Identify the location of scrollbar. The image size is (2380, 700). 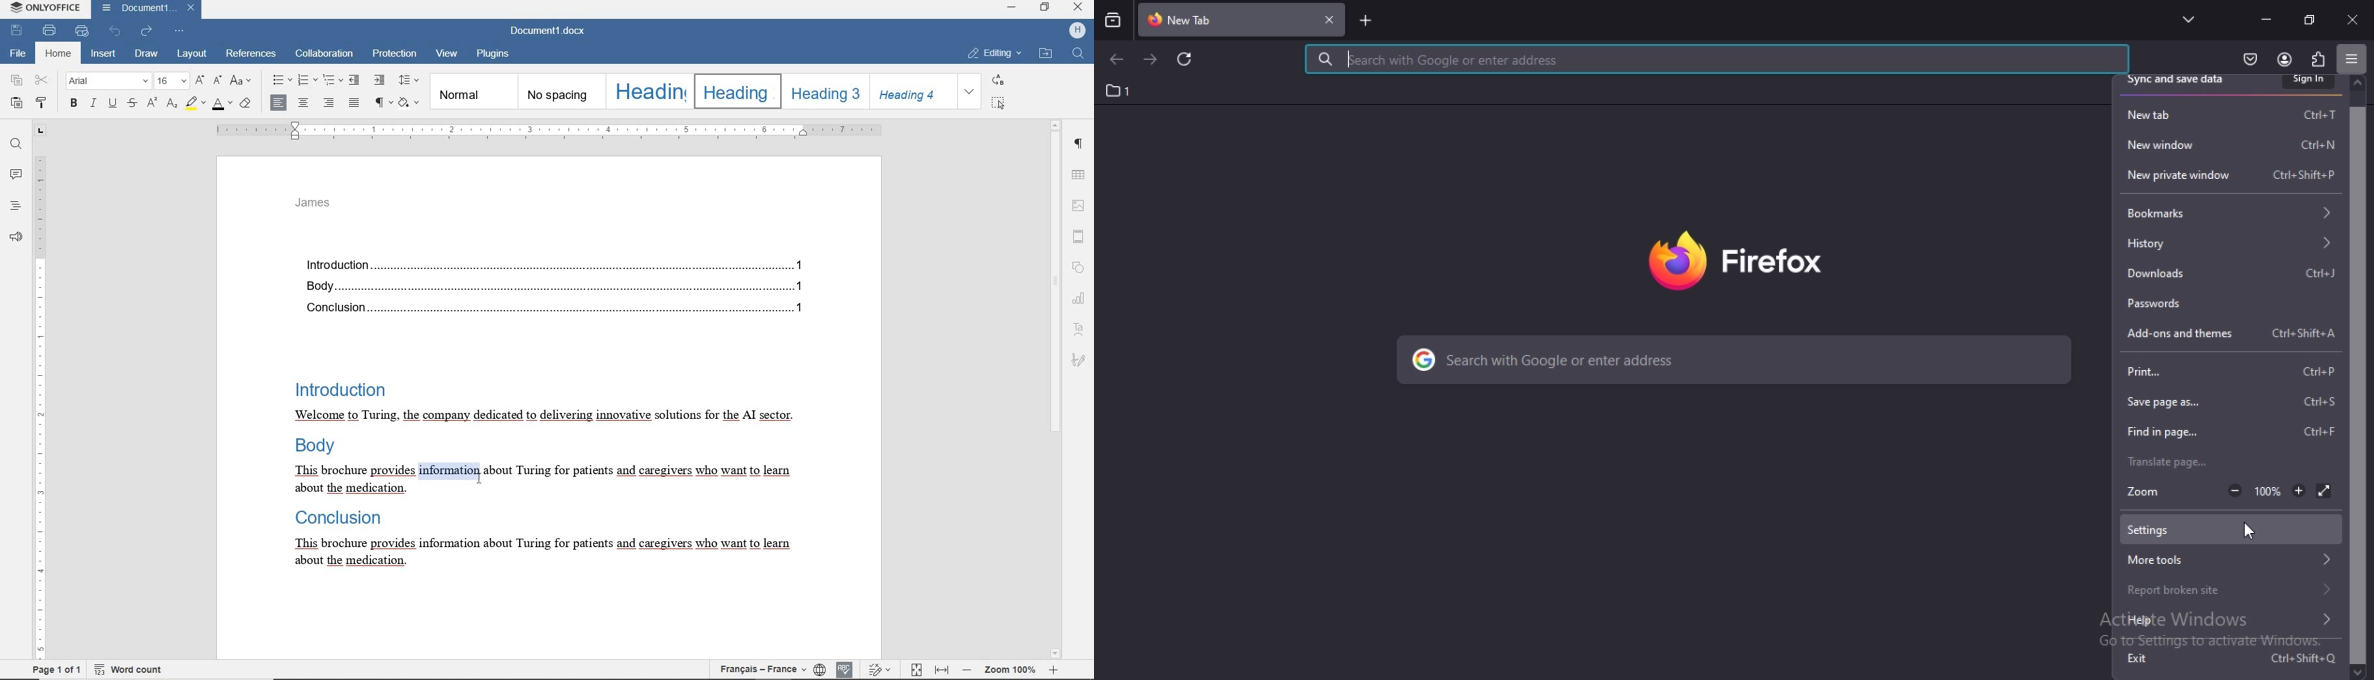
(2362, 380).